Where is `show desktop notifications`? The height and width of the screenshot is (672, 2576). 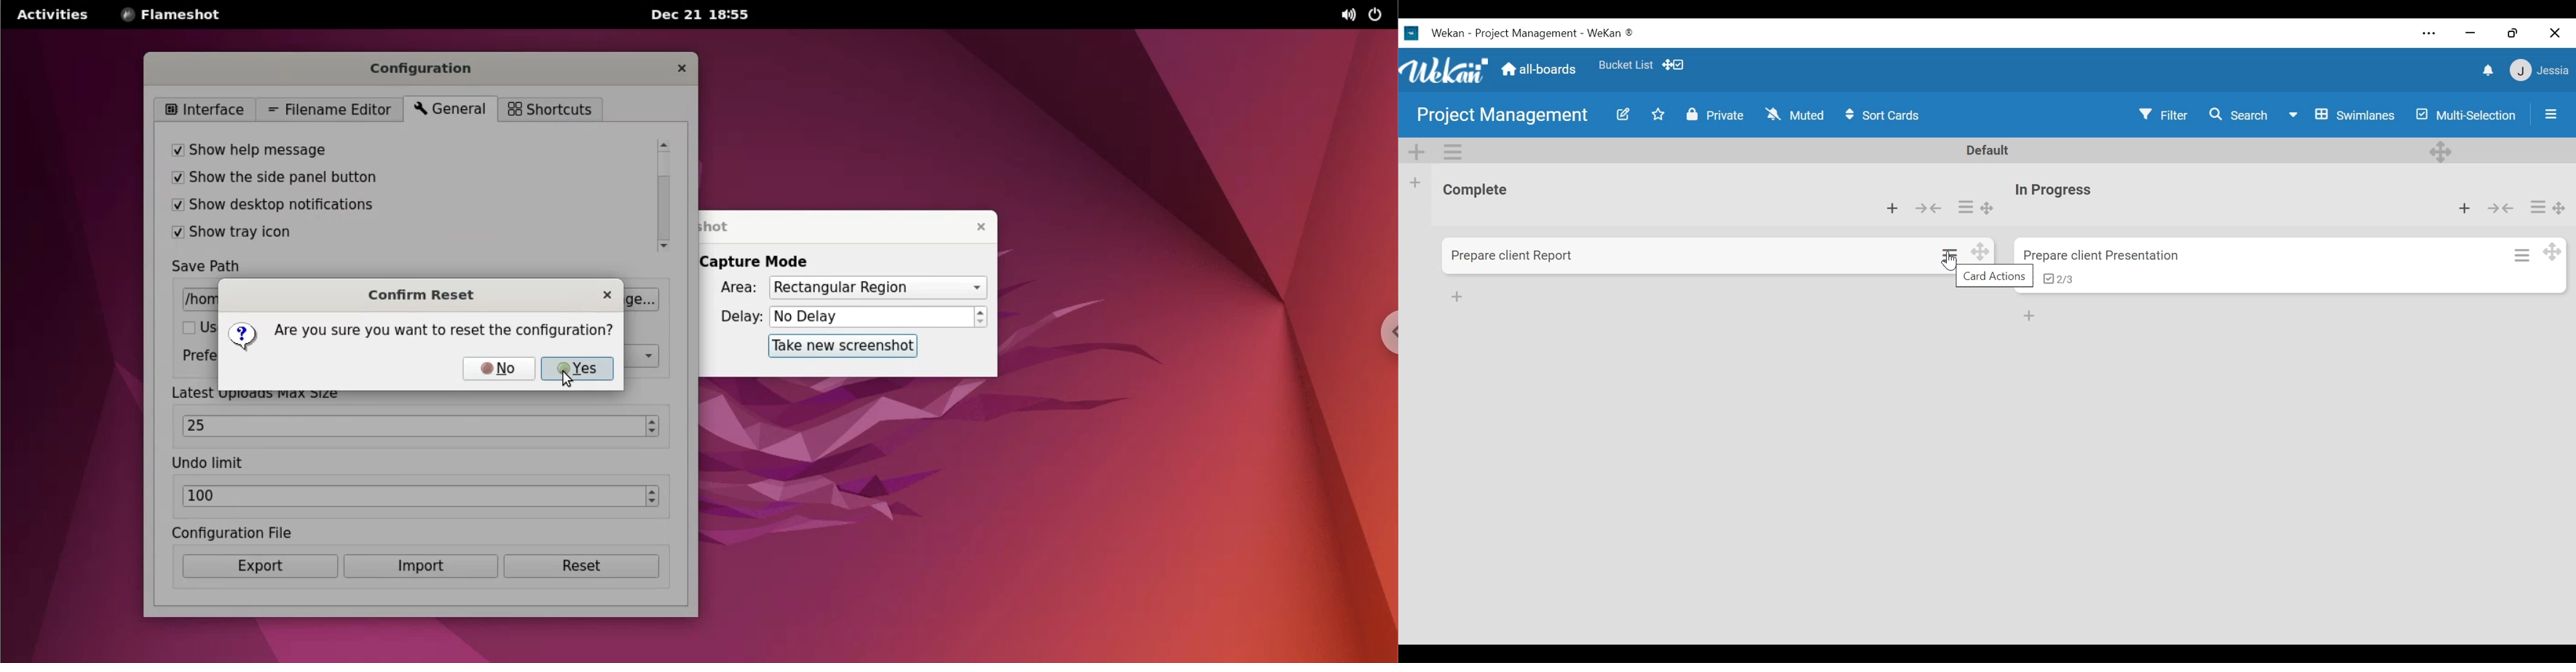 show desktop notifications is located at coordinates (363, 205).